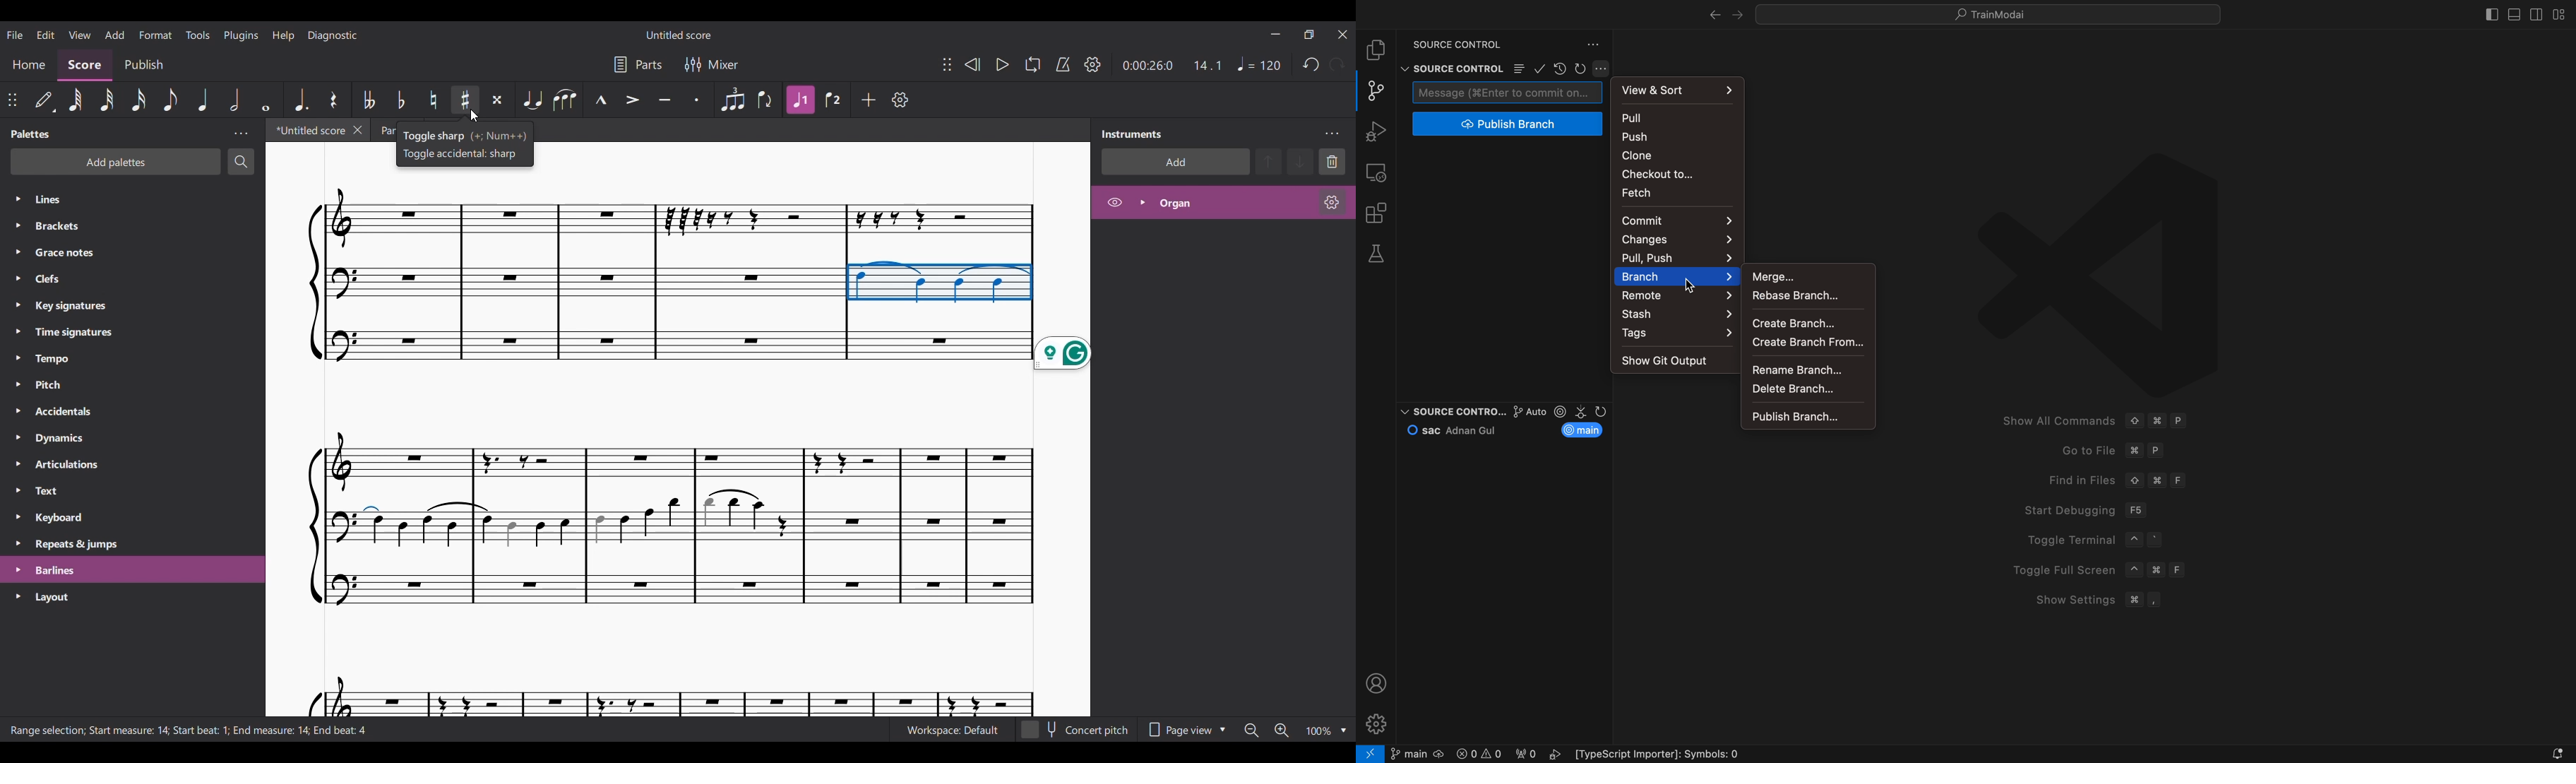 Image resolution: width=2576 pixels, height=784 pixels. Describe the element at coordinates (1560, 68) in the screenshot. I see `restore` at that location.